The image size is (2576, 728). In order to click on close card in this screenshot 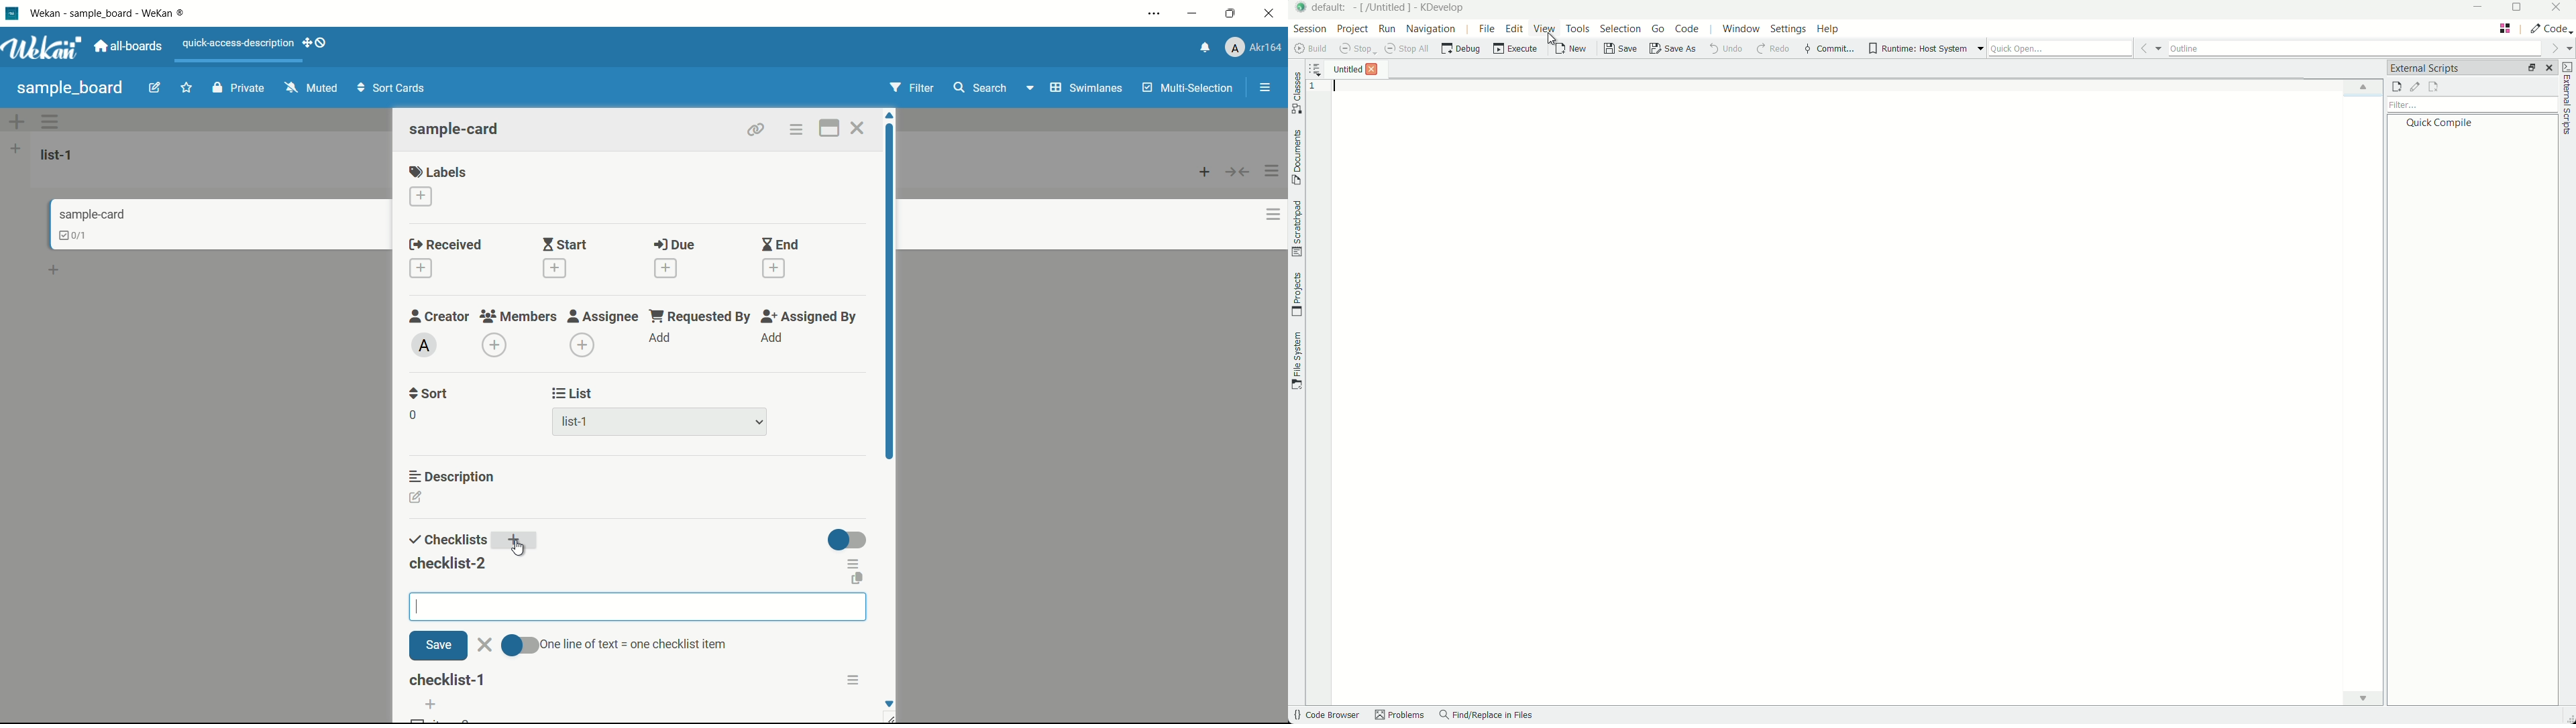, I will do `click(857, 130)`.